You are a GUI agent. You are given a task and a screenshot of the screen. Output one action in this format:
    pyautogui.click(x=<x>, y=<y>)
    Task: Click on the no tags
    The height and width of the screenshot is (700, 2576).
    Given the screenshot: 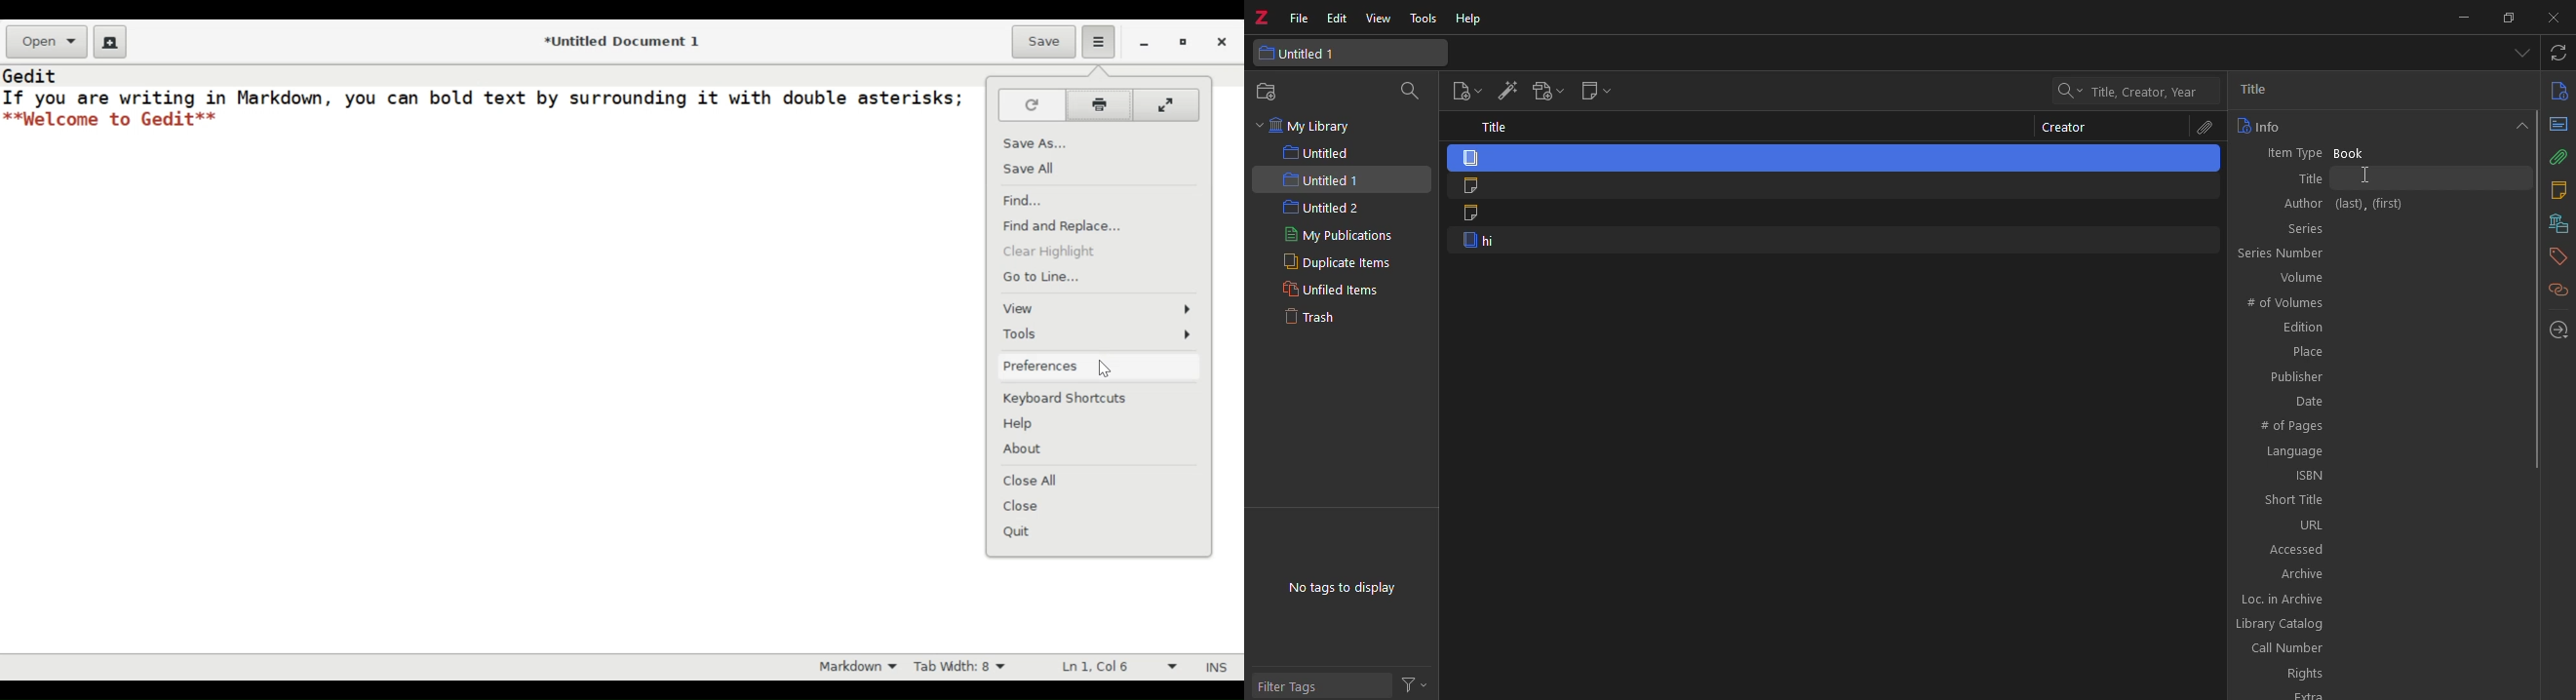 What is the action you would take?
    pyautogui.click(x=1341, y=588)
    